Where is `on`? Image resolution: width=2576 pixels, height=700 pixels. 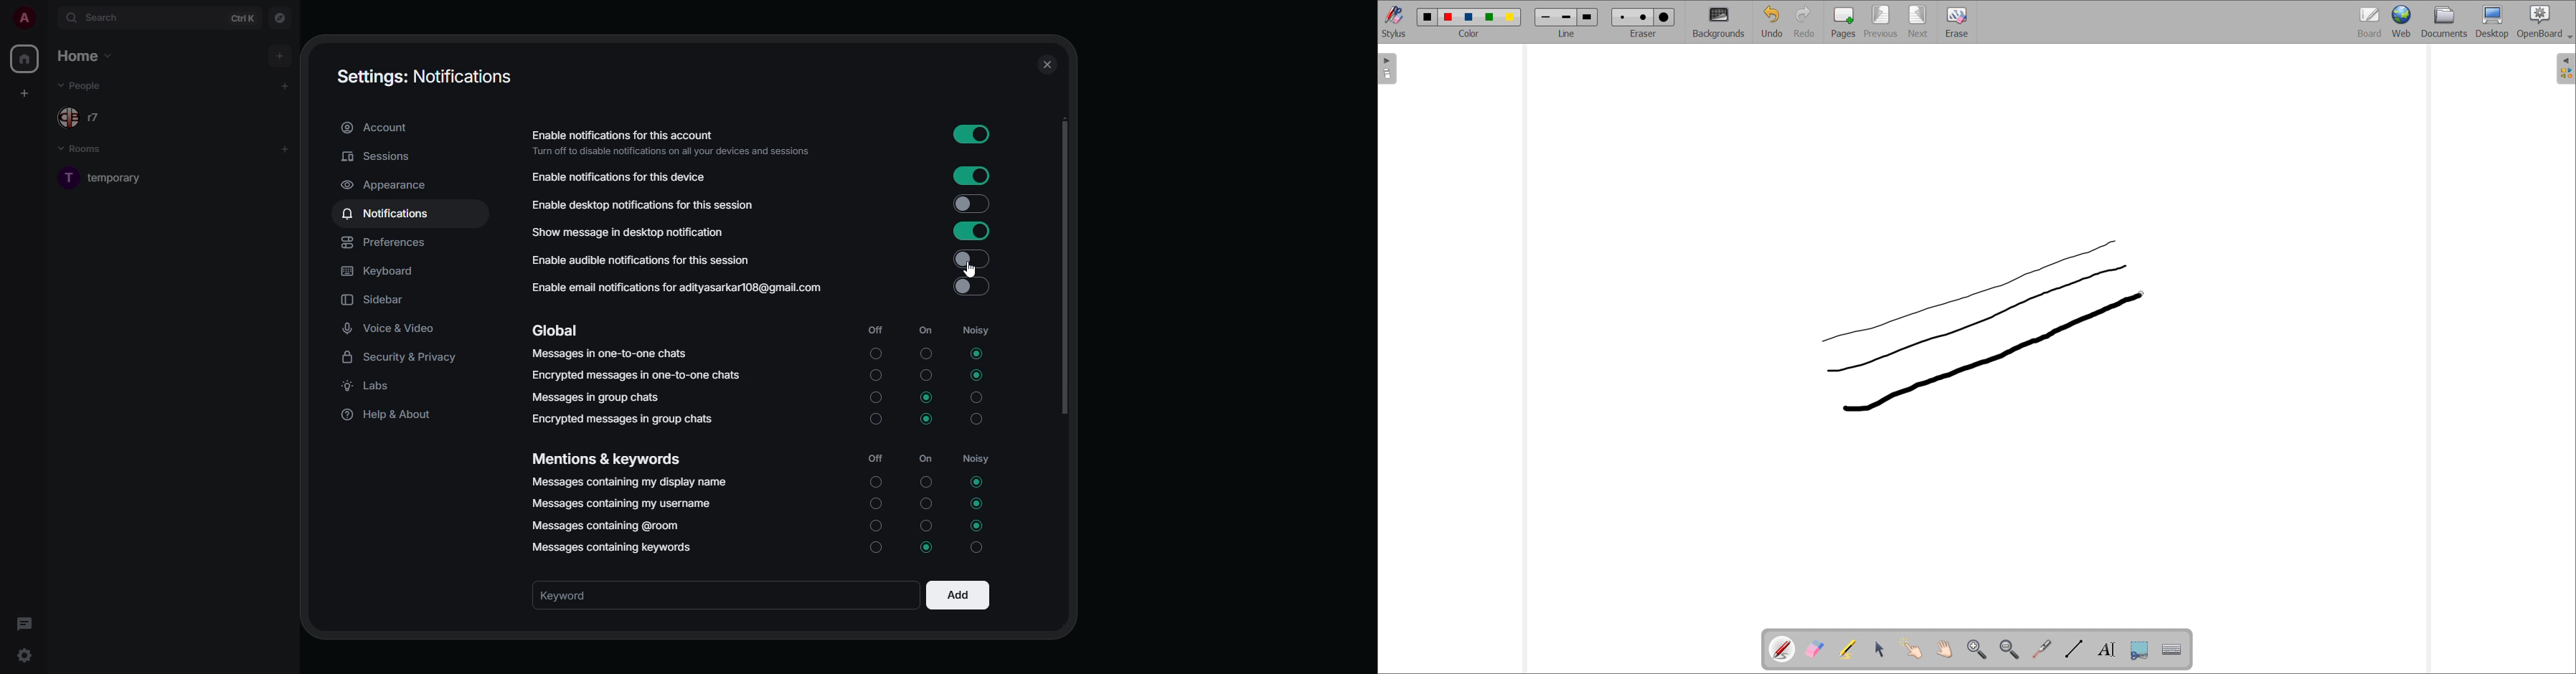
on is located at coordinates (925, 458).